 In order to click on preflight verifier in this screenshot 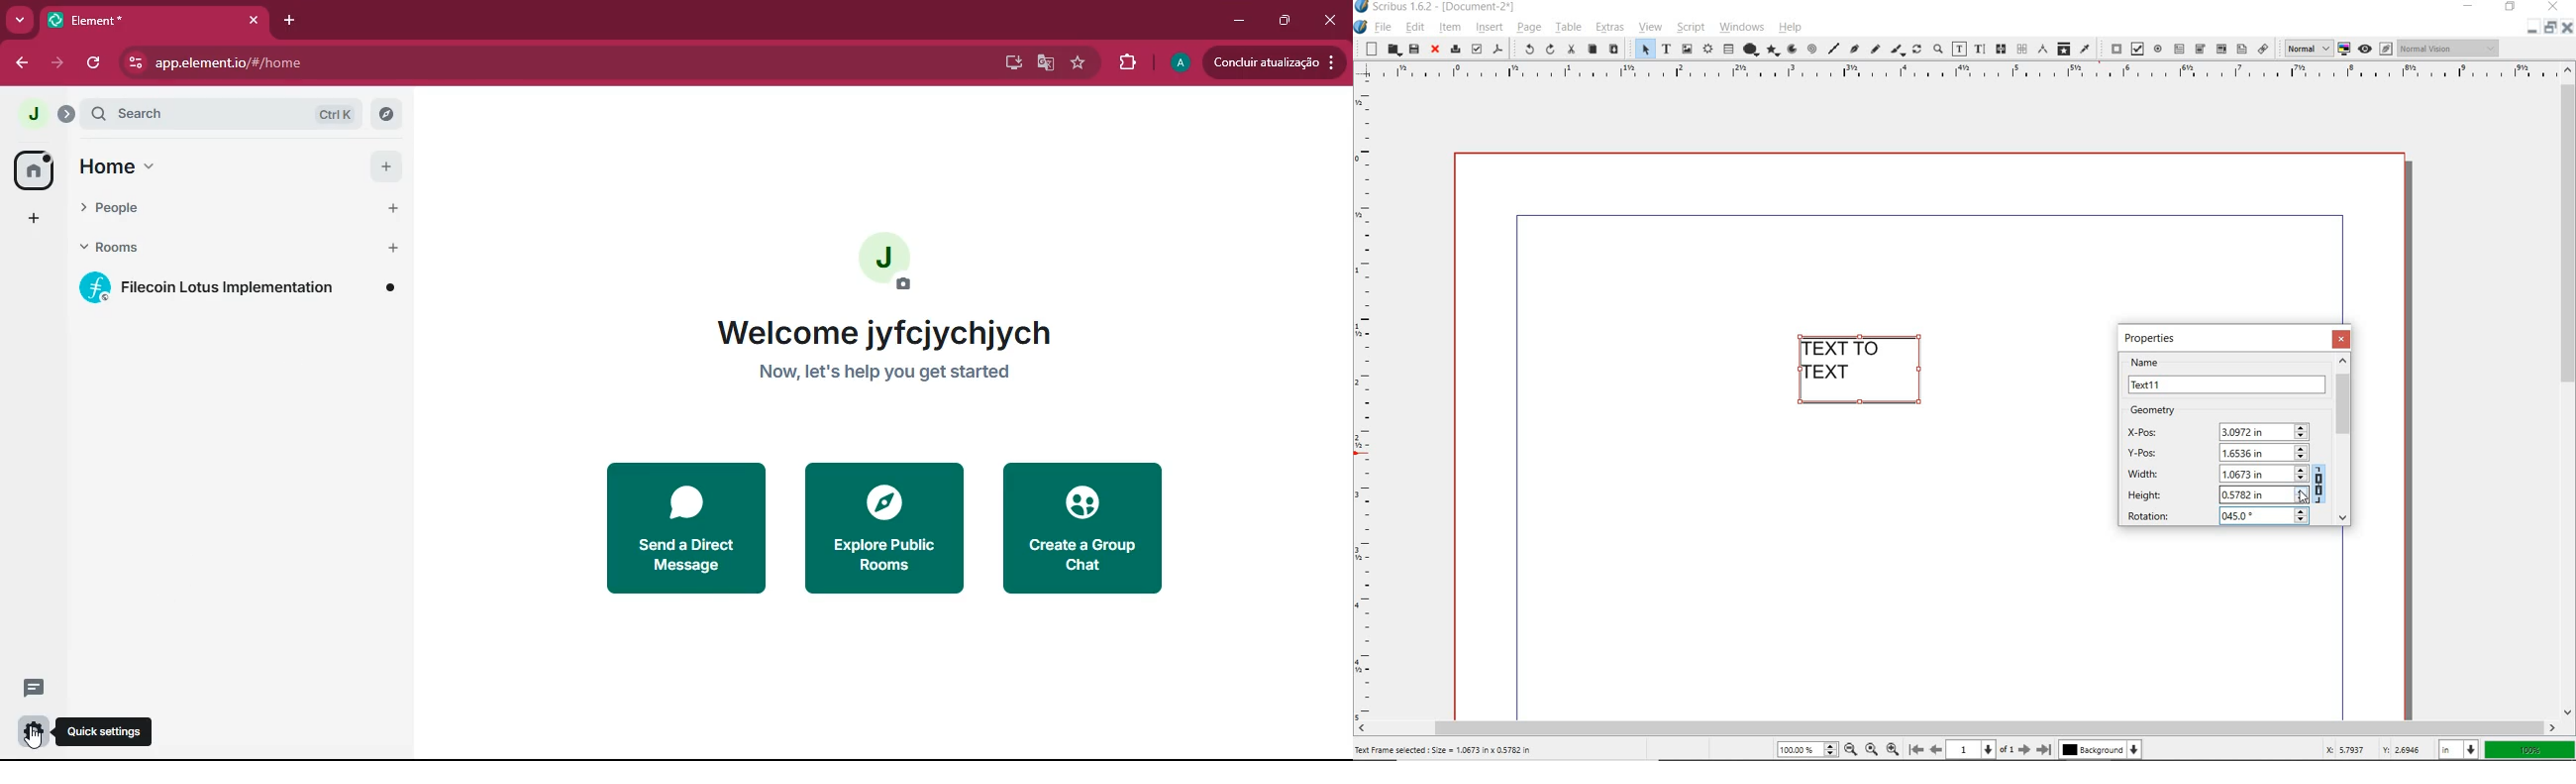, I will do `click(1476, 50)`.